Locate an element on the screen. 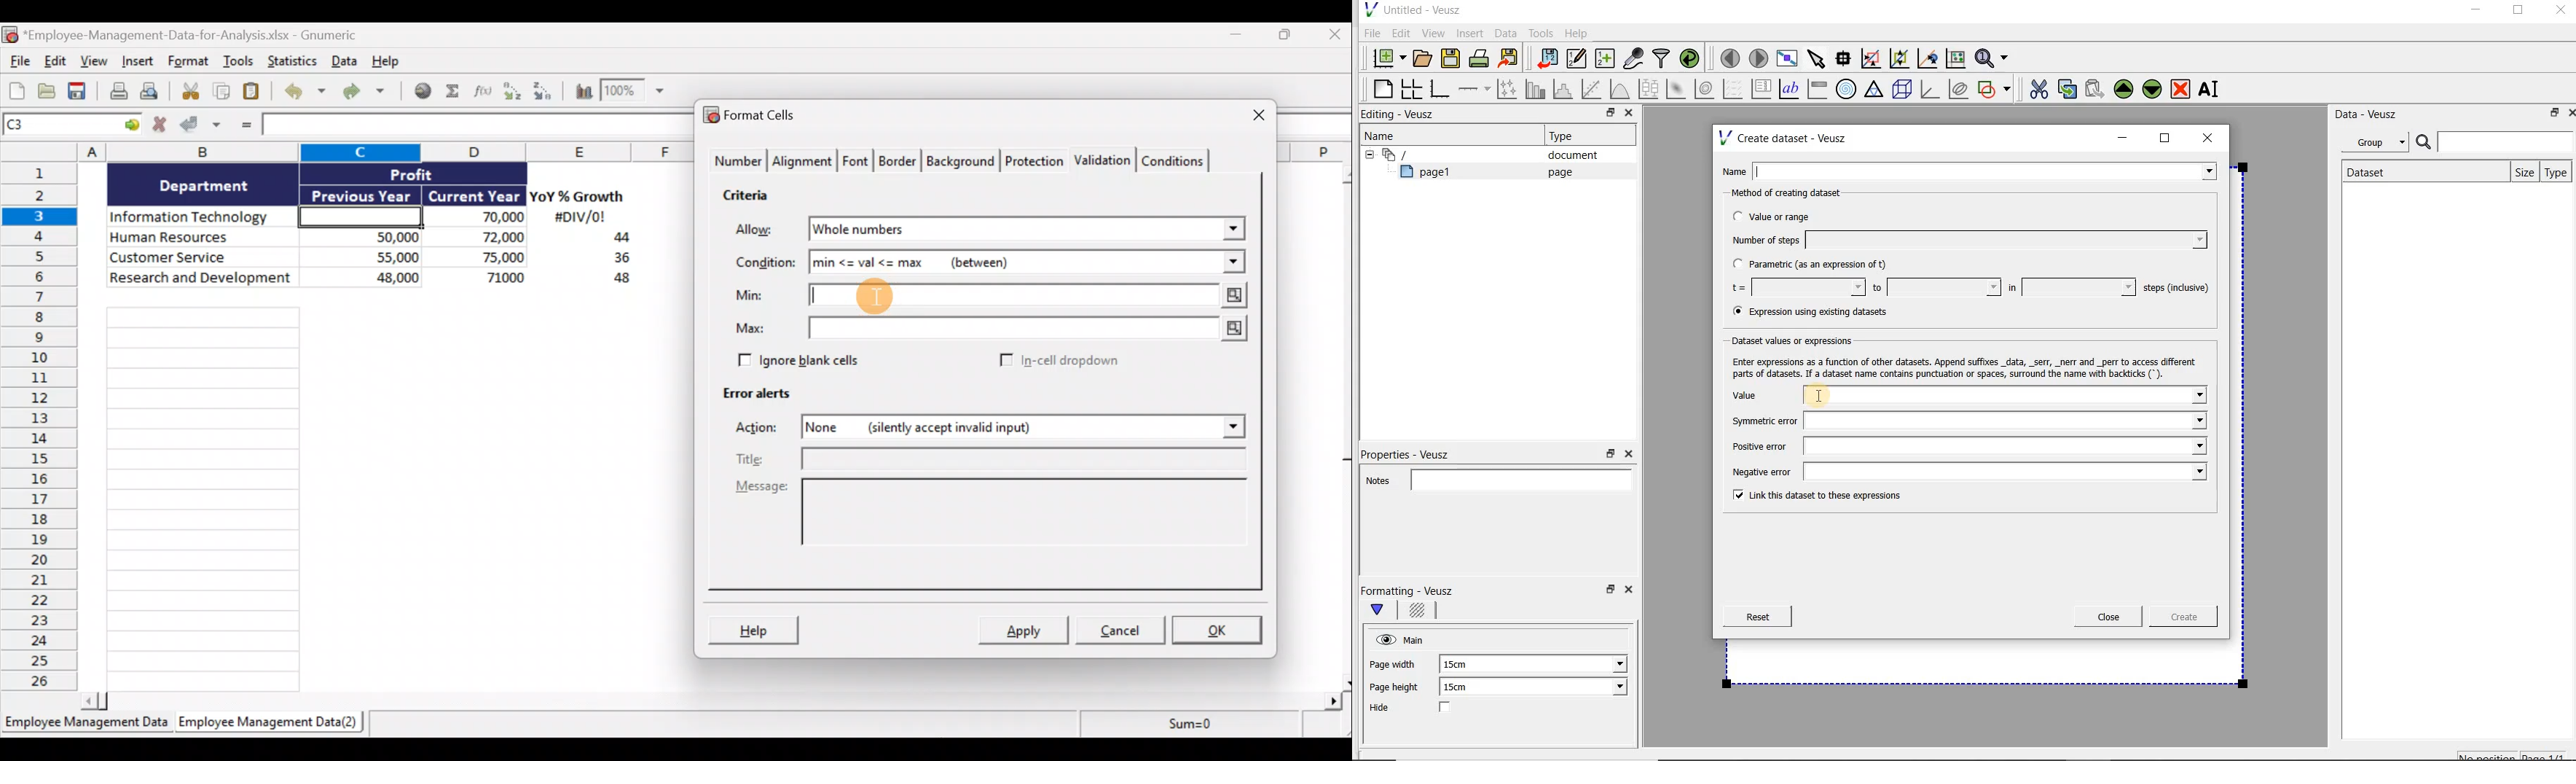  Positive error is located at coordinates (1963, 446).